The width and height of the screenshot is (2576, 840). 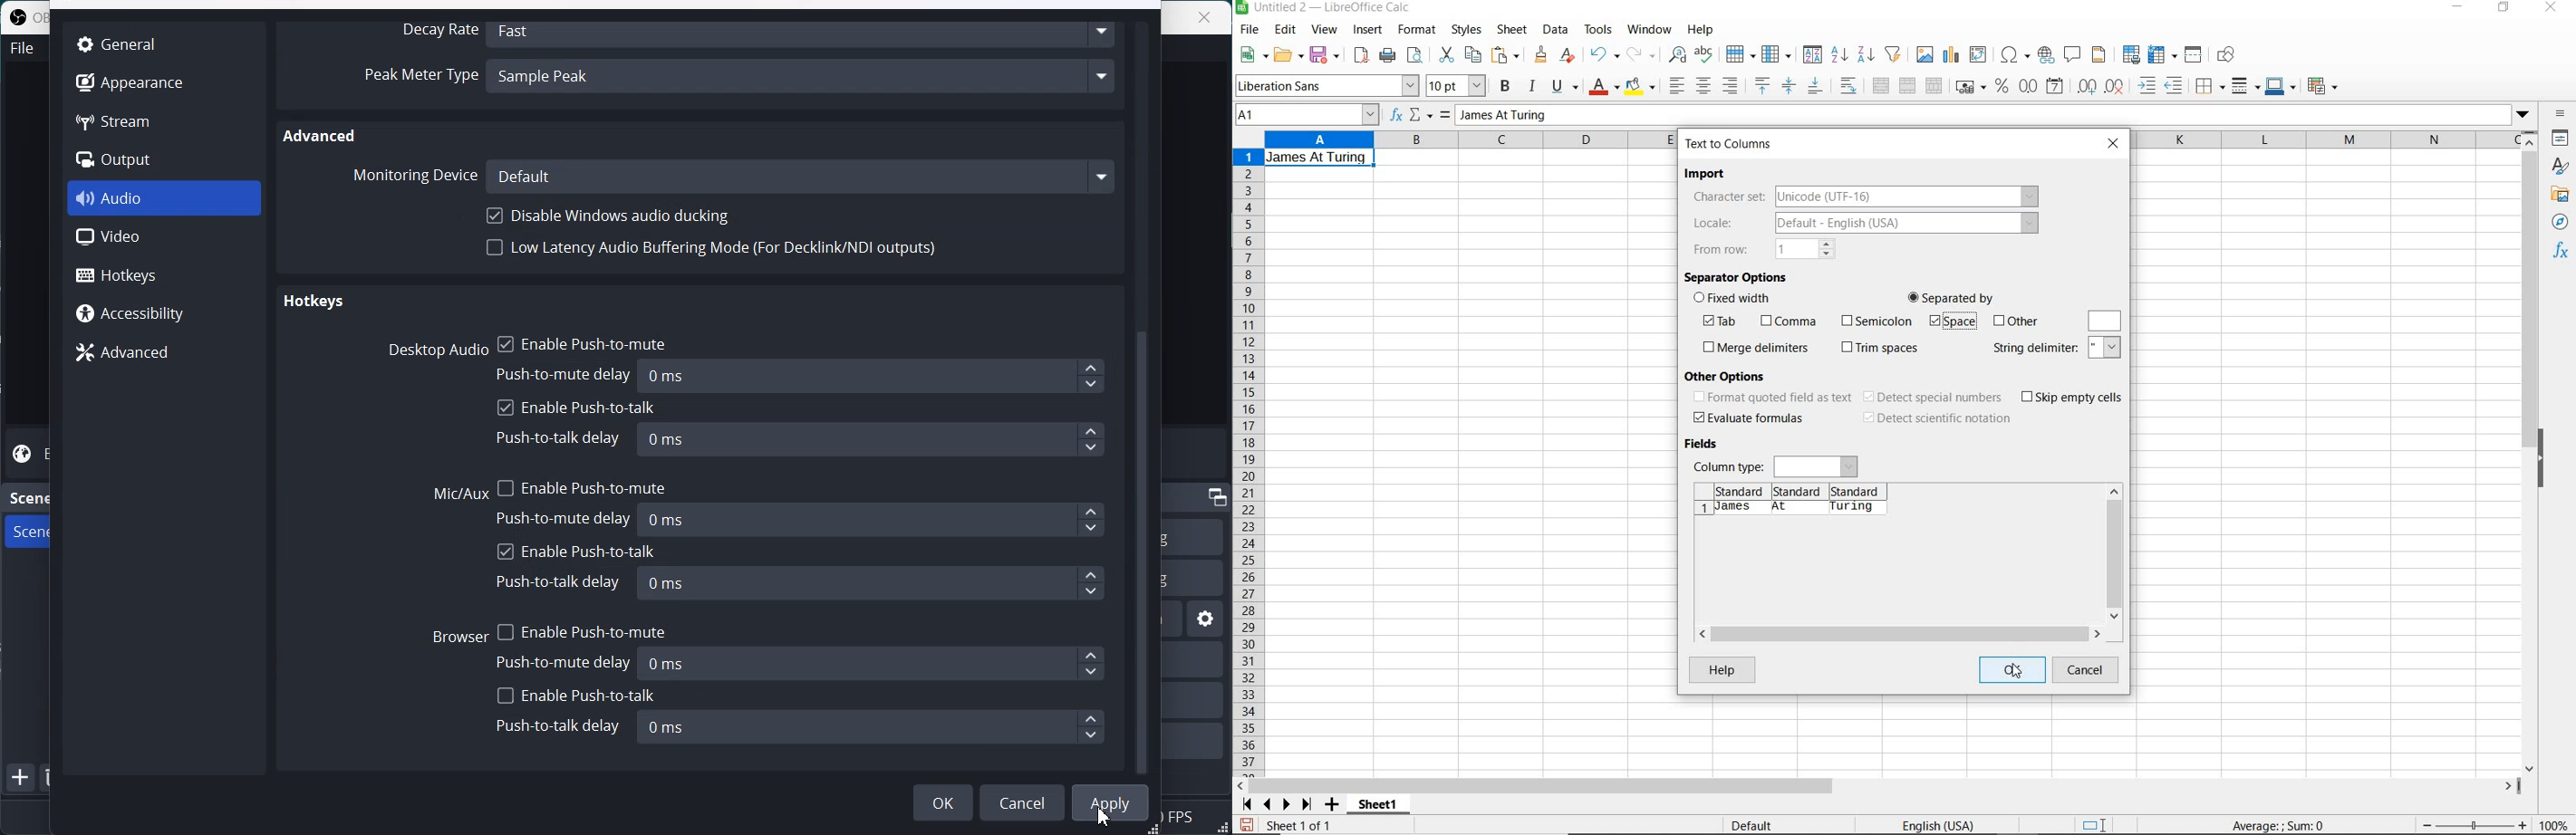 I want to click on Monitoring Device, so click(x=413, y=175).